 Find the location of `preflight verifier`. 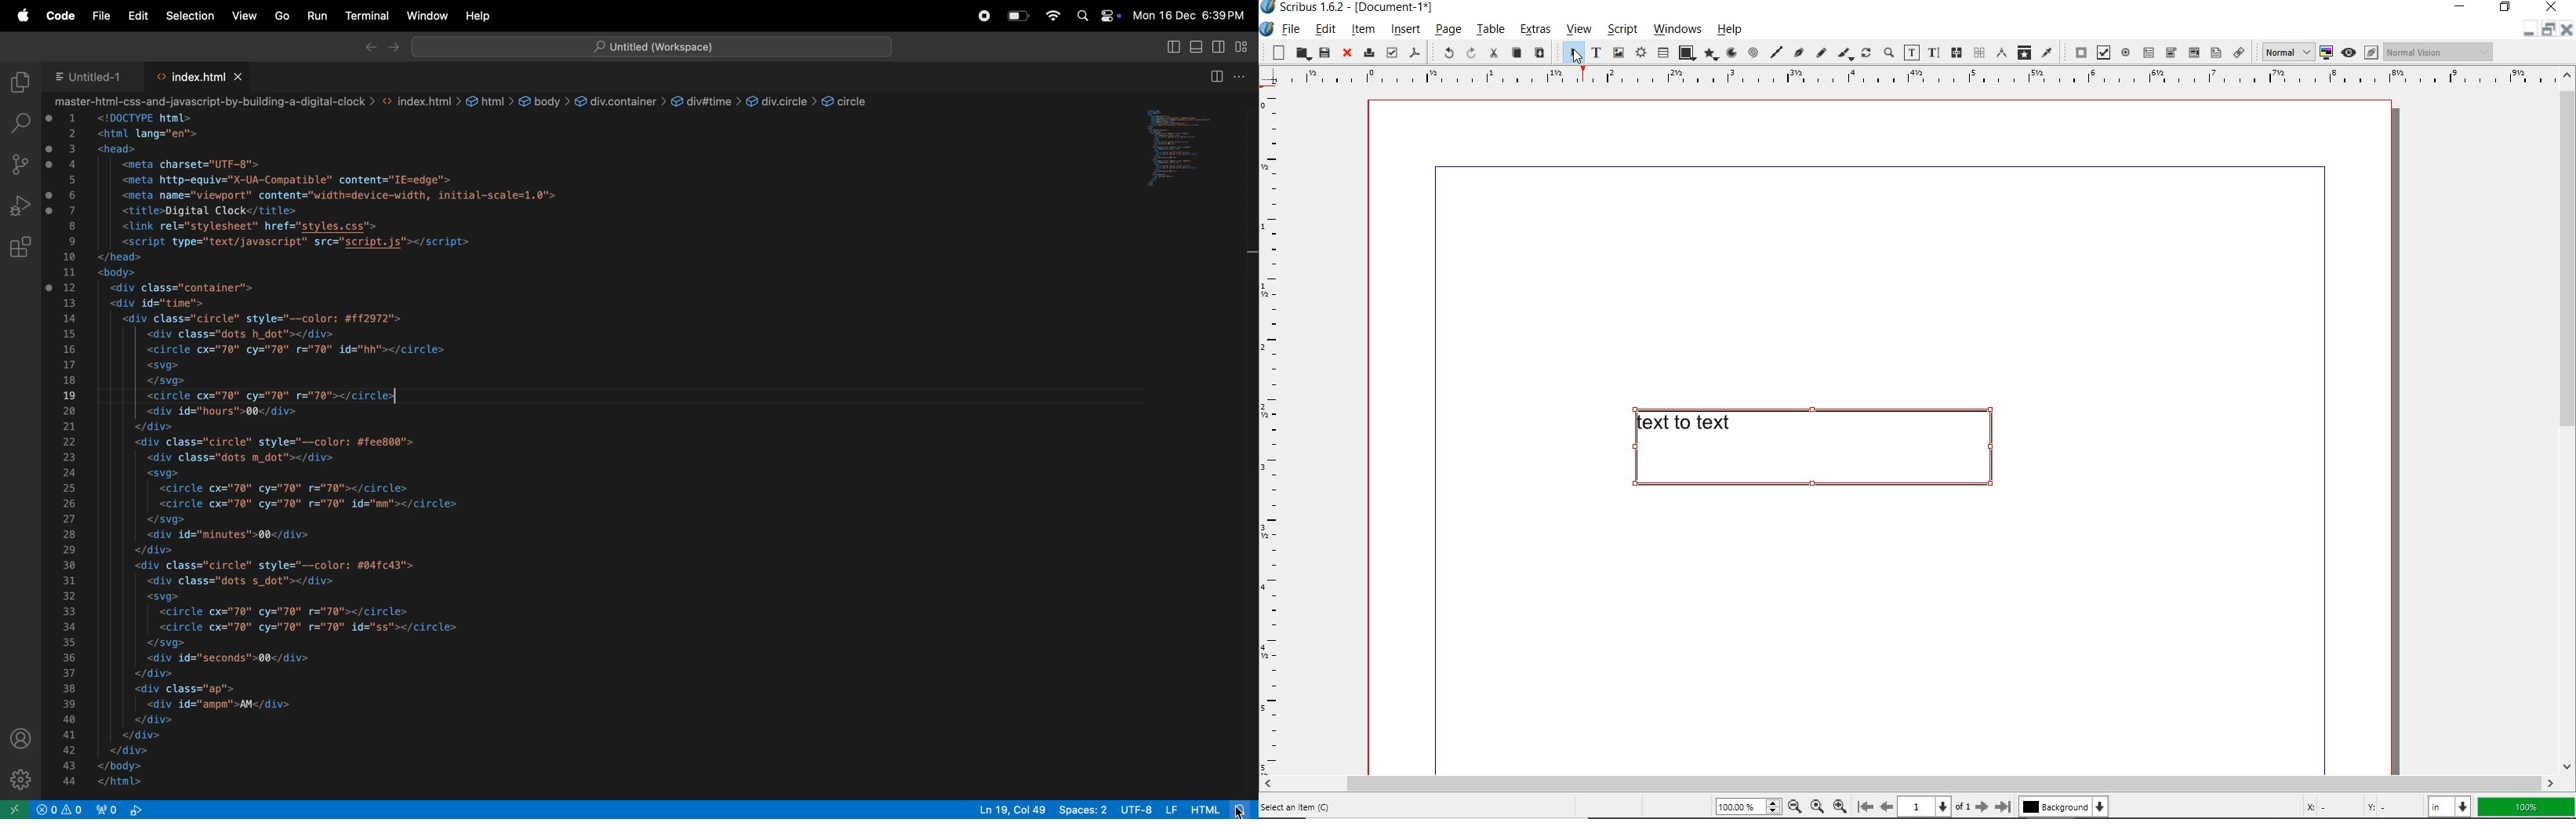

preflight verifier is located at coordinates (1392, 53).